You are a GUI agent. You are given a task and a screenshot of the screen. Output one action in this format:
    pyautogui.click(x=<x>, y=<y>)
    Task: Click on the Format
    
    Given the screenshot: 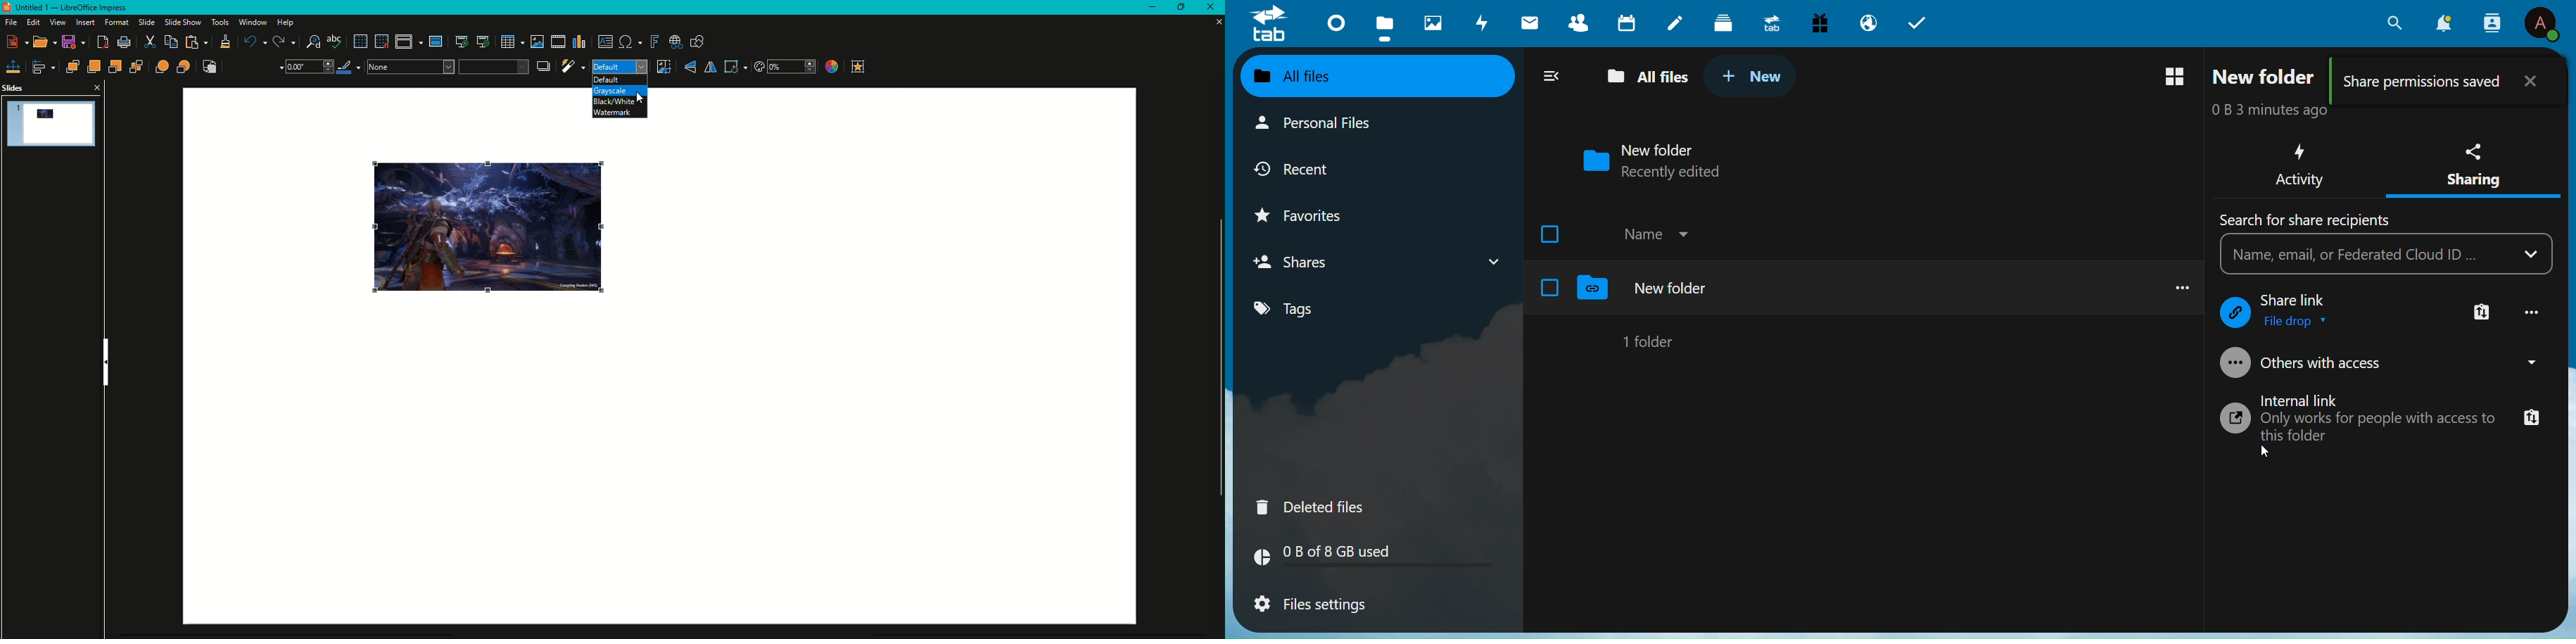 What is the action you would take?
    pyautogui.click(x=114, y=22)
    